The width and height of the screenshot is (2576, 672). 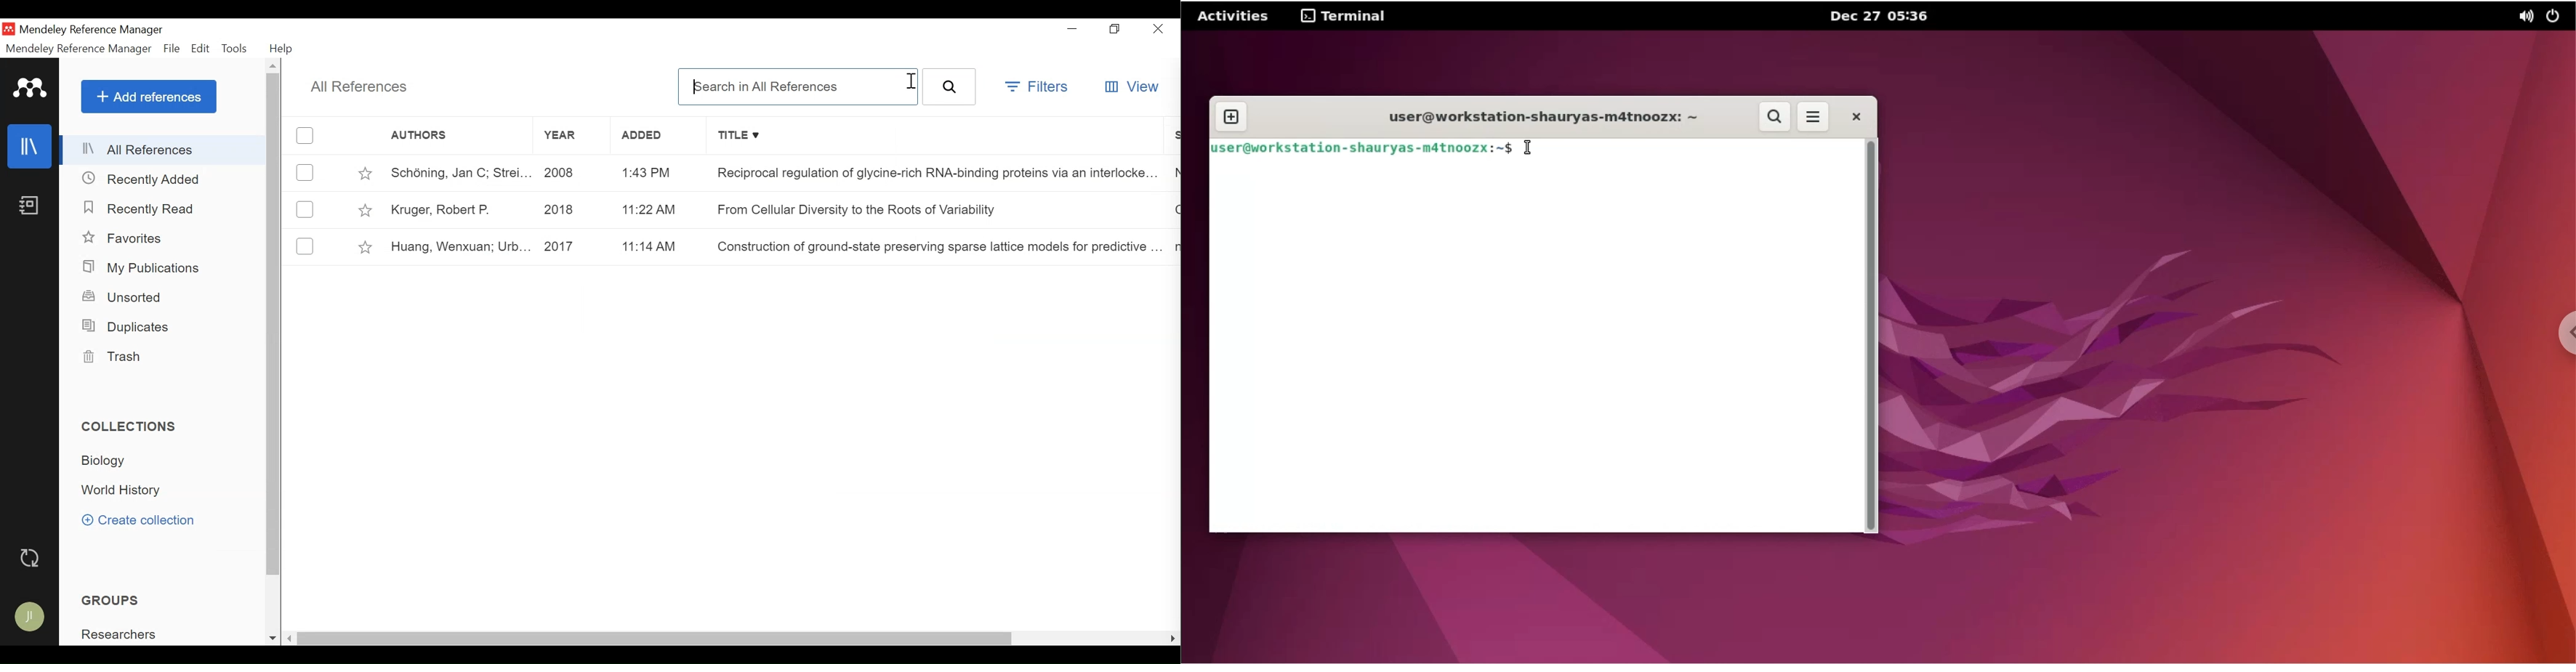 I want to click on Collection, so click(x=124, y=489).